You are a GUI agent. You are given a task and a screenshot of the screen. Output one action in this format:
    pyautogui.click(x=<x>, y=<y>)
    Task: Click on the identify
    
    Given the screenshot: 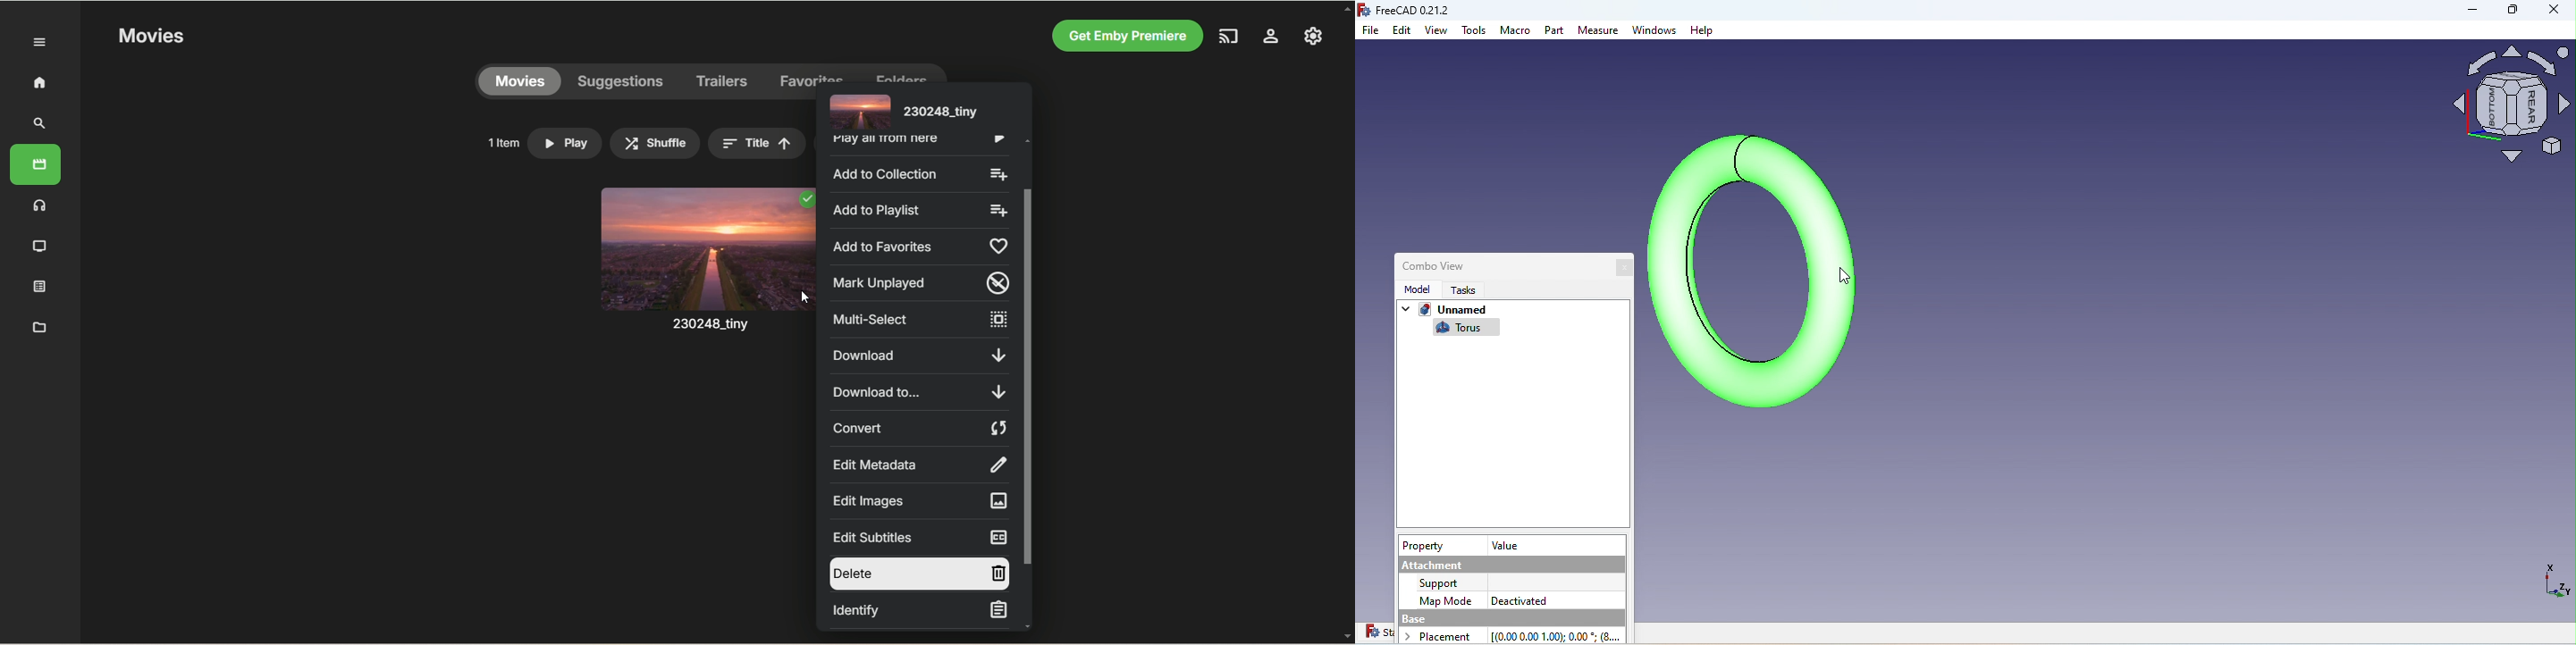 What is the action you would take?
    pyautogui.click(x=919, y=611)
    